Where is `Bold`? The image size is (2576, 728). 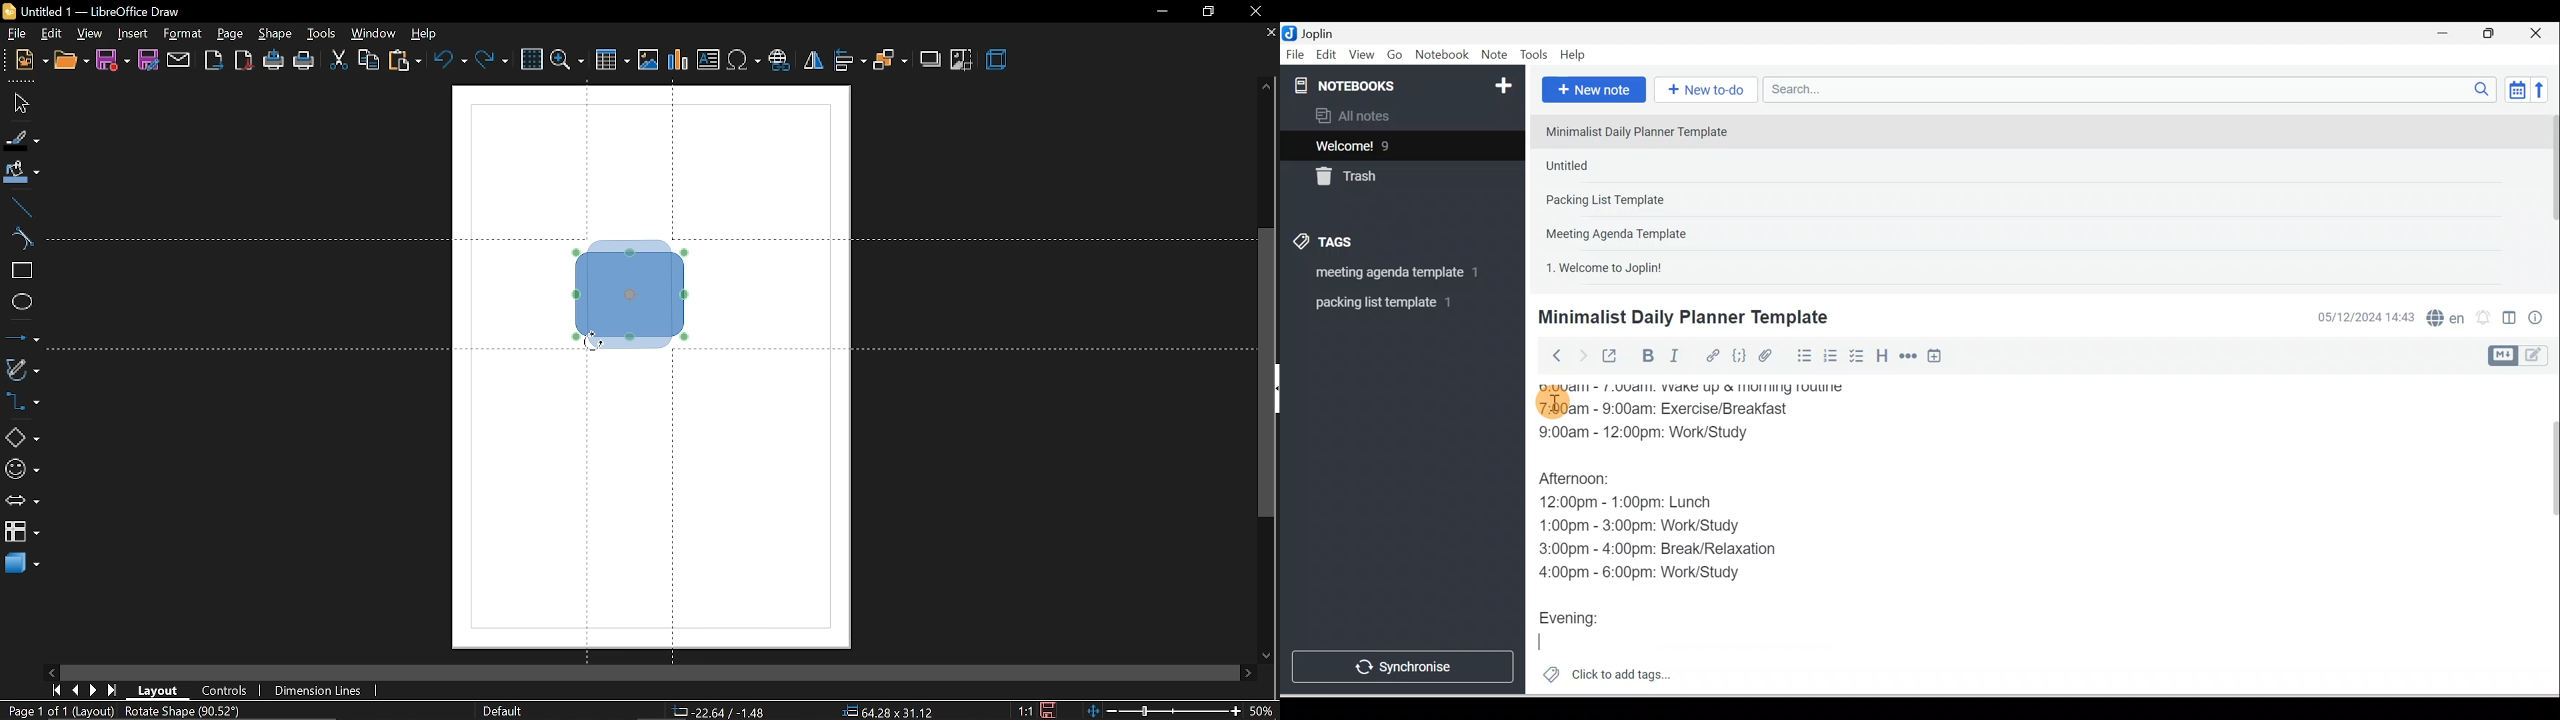
Bold is located at coordinates (1646, 356).